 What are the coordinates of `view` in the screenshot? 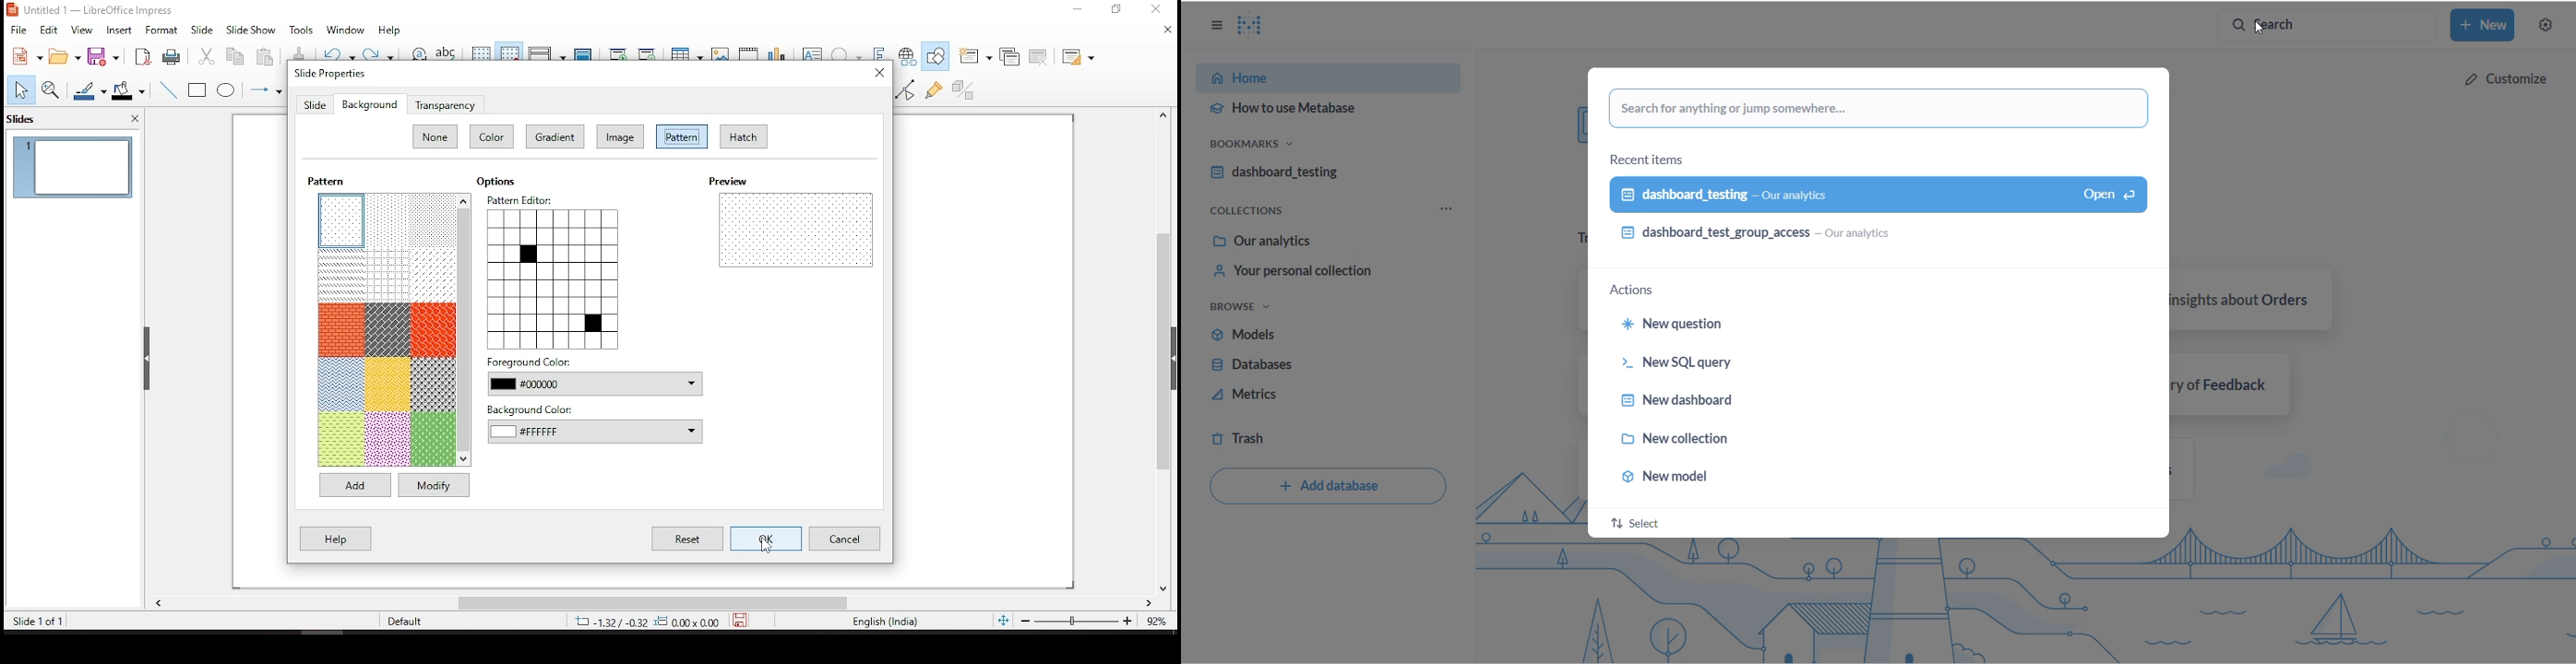 It's located at (83, 30).